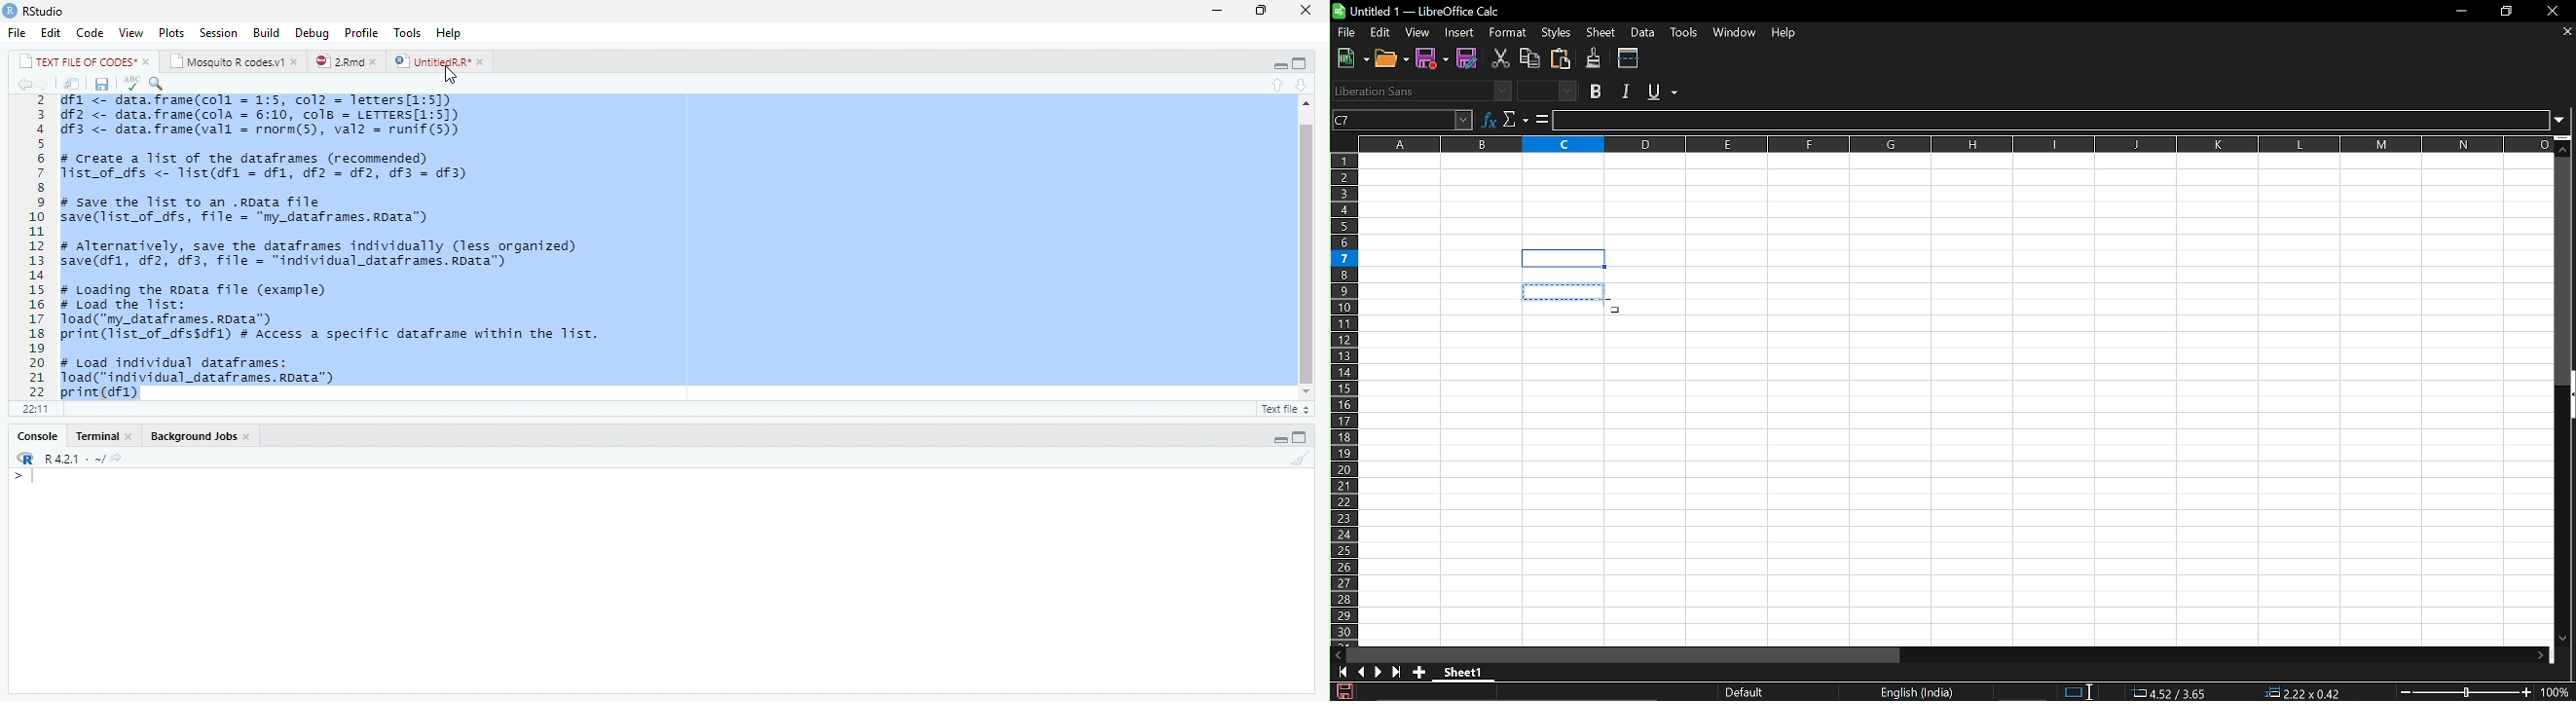 This screenshot has height=728, width=2576. I want to click on Console, so click(36, 436).